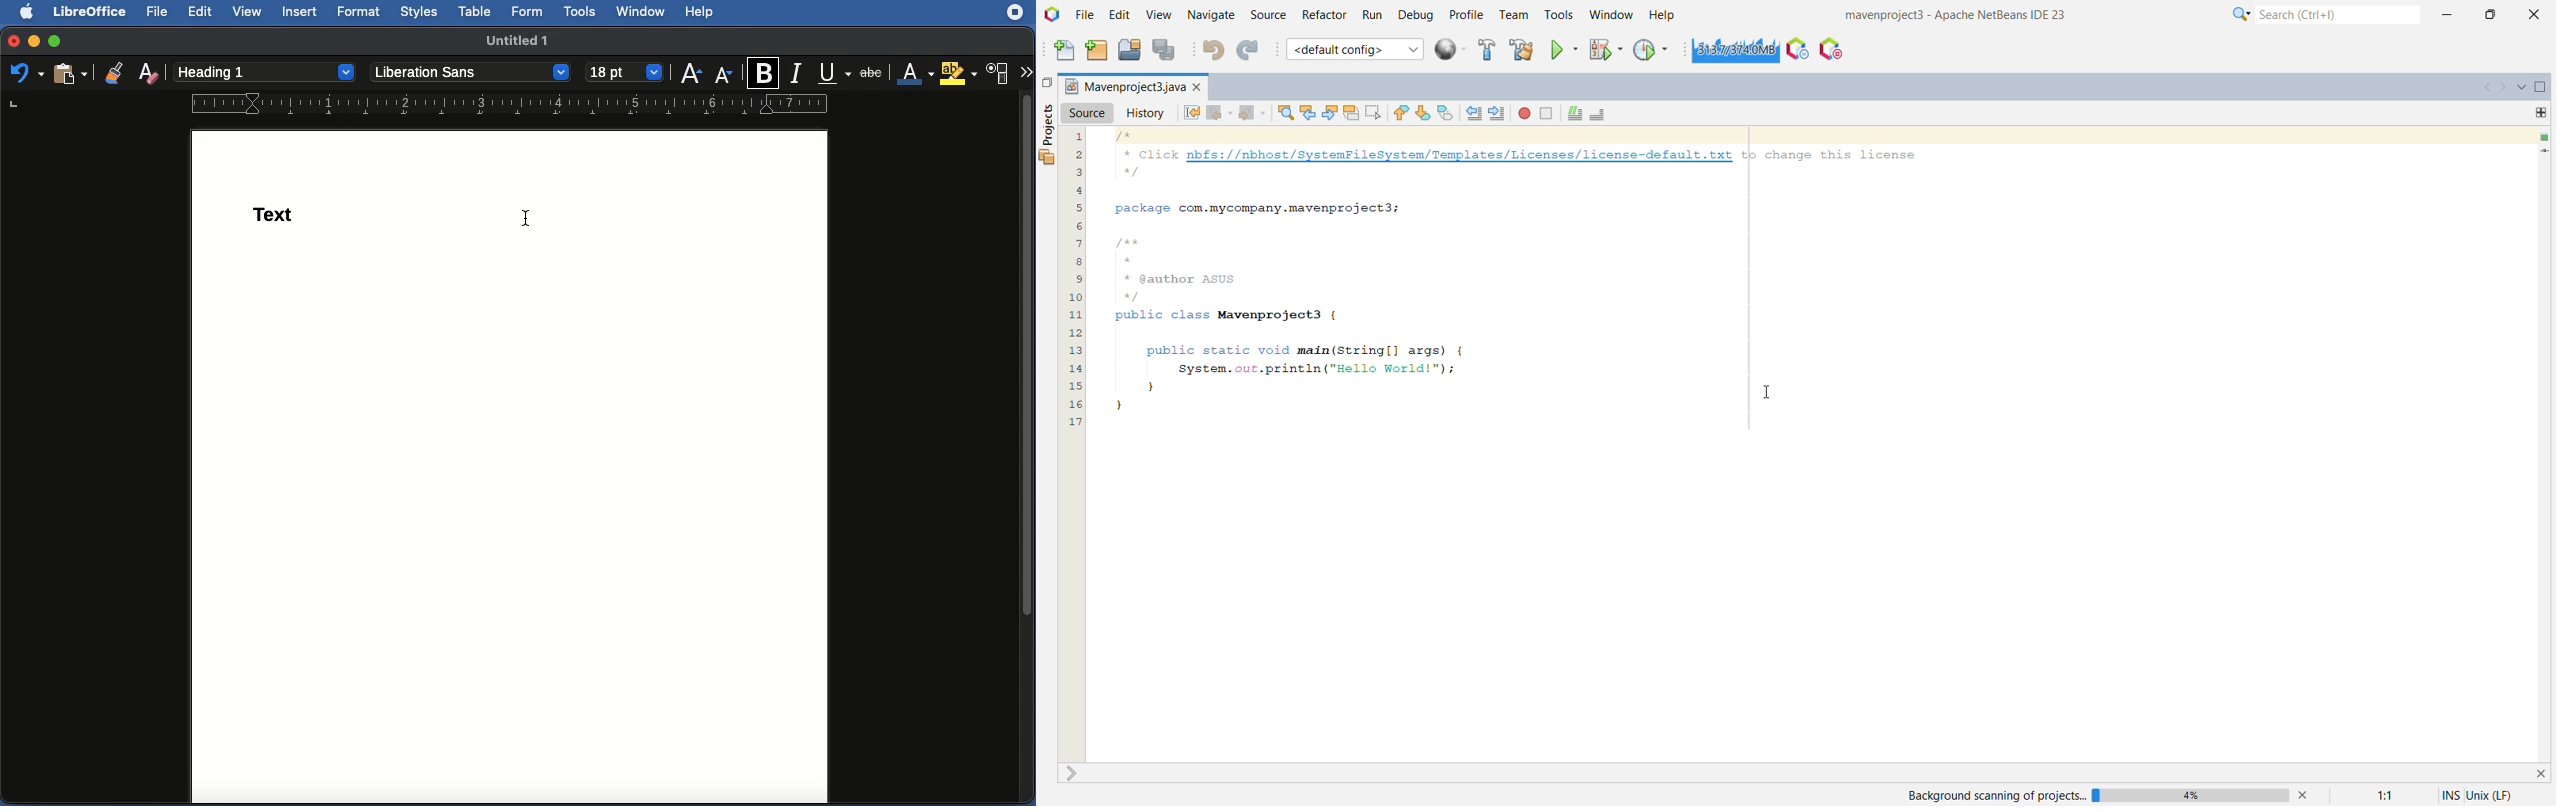 The height and width of the screenshot is (812, 2576). What do you see at coordinates (1015, 13) in the screenshot?
I see `Extension` at bounding box center [1015, 13].